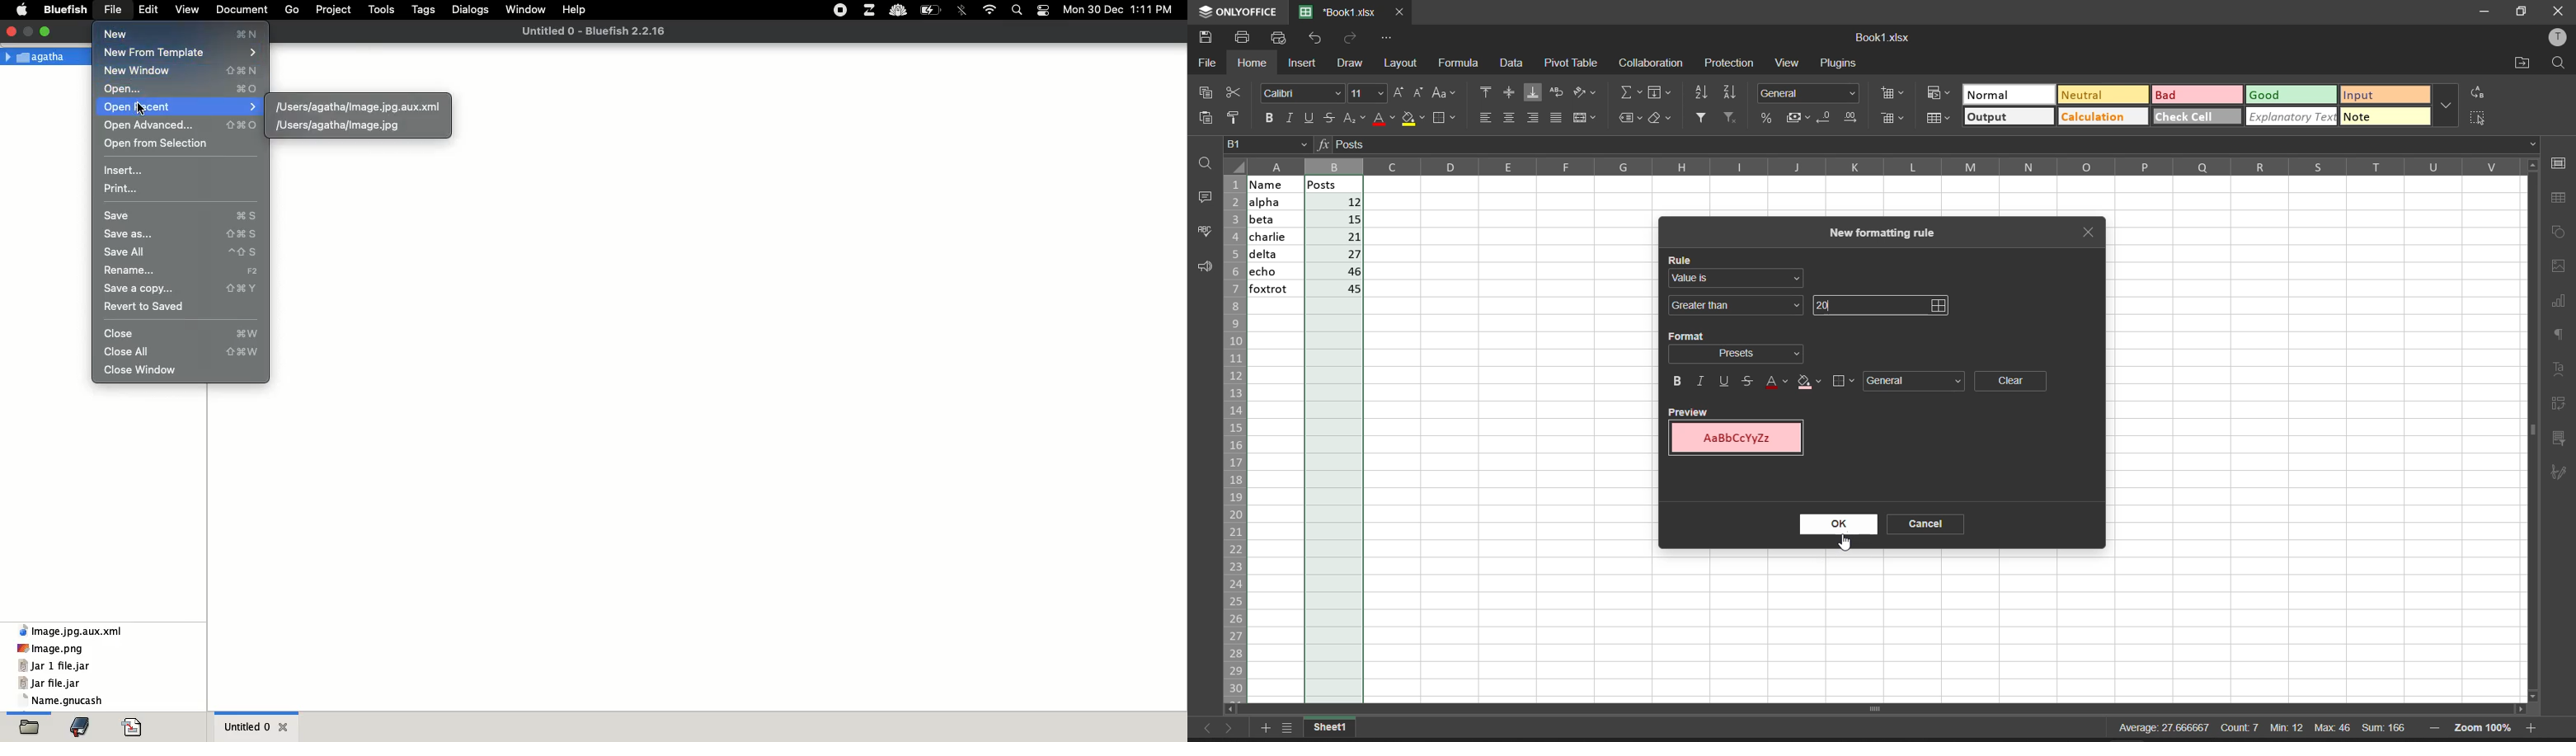 The image size is (2576, 756). I want to click on Average: 27.666667 Count:7 Min: 12 Max 46 Sum: 166, so click(2250, 729).